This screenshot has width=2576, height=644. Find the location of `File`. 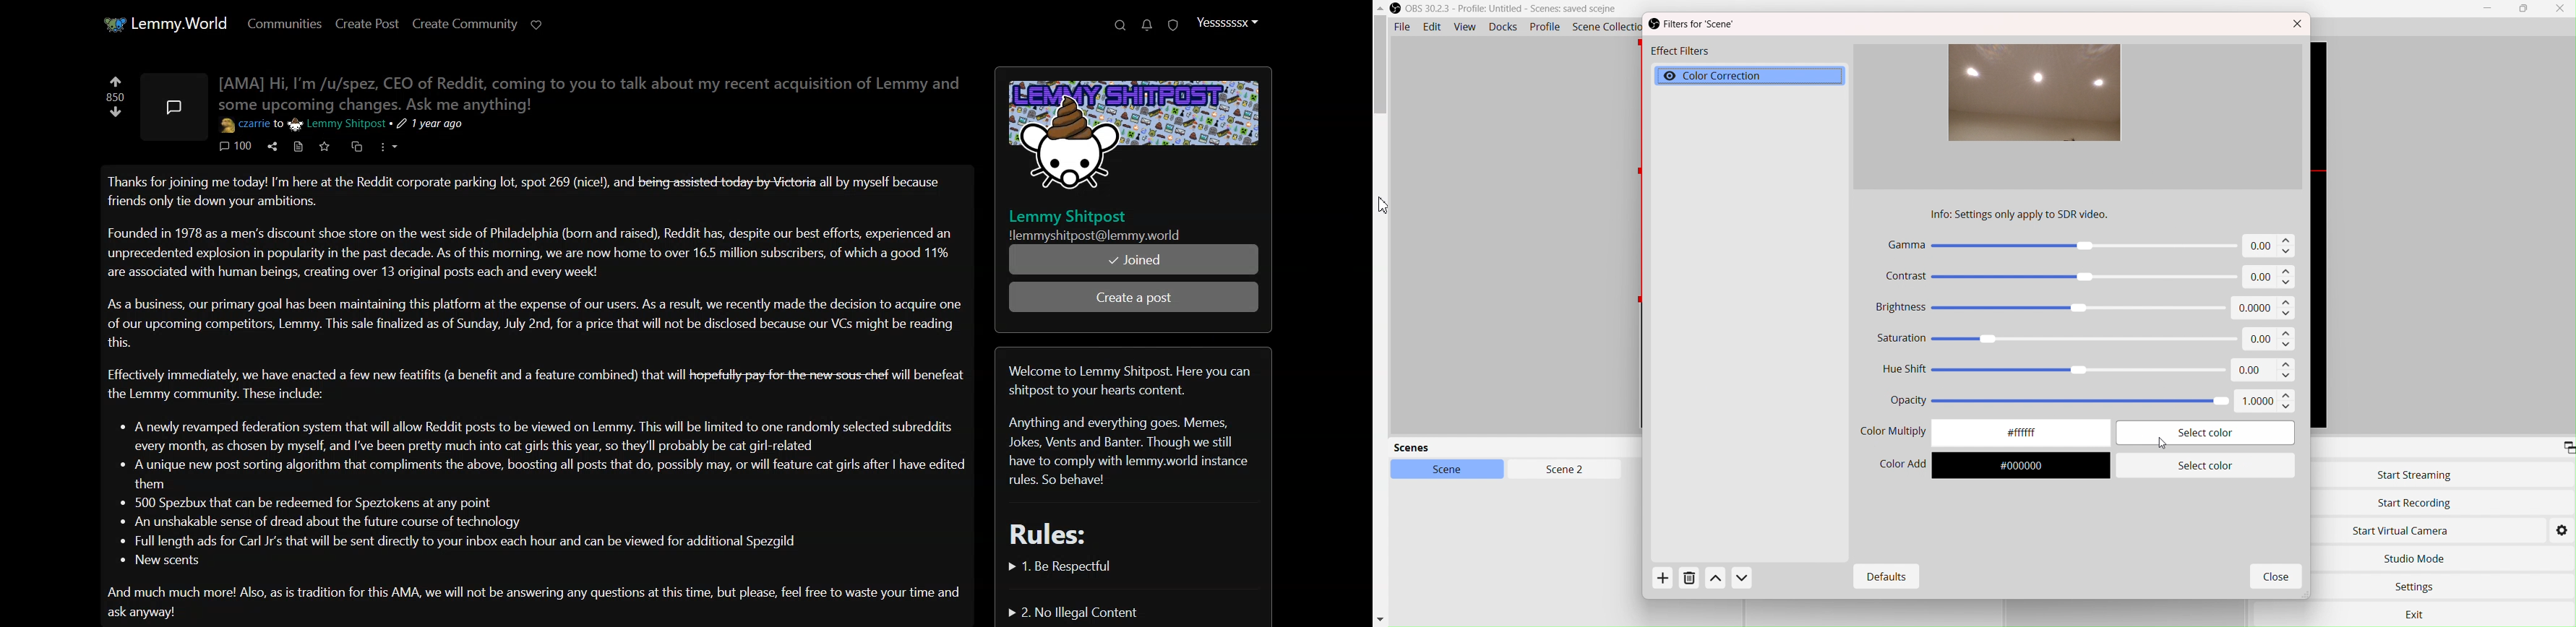

File is located at coordinates (1402, 27).